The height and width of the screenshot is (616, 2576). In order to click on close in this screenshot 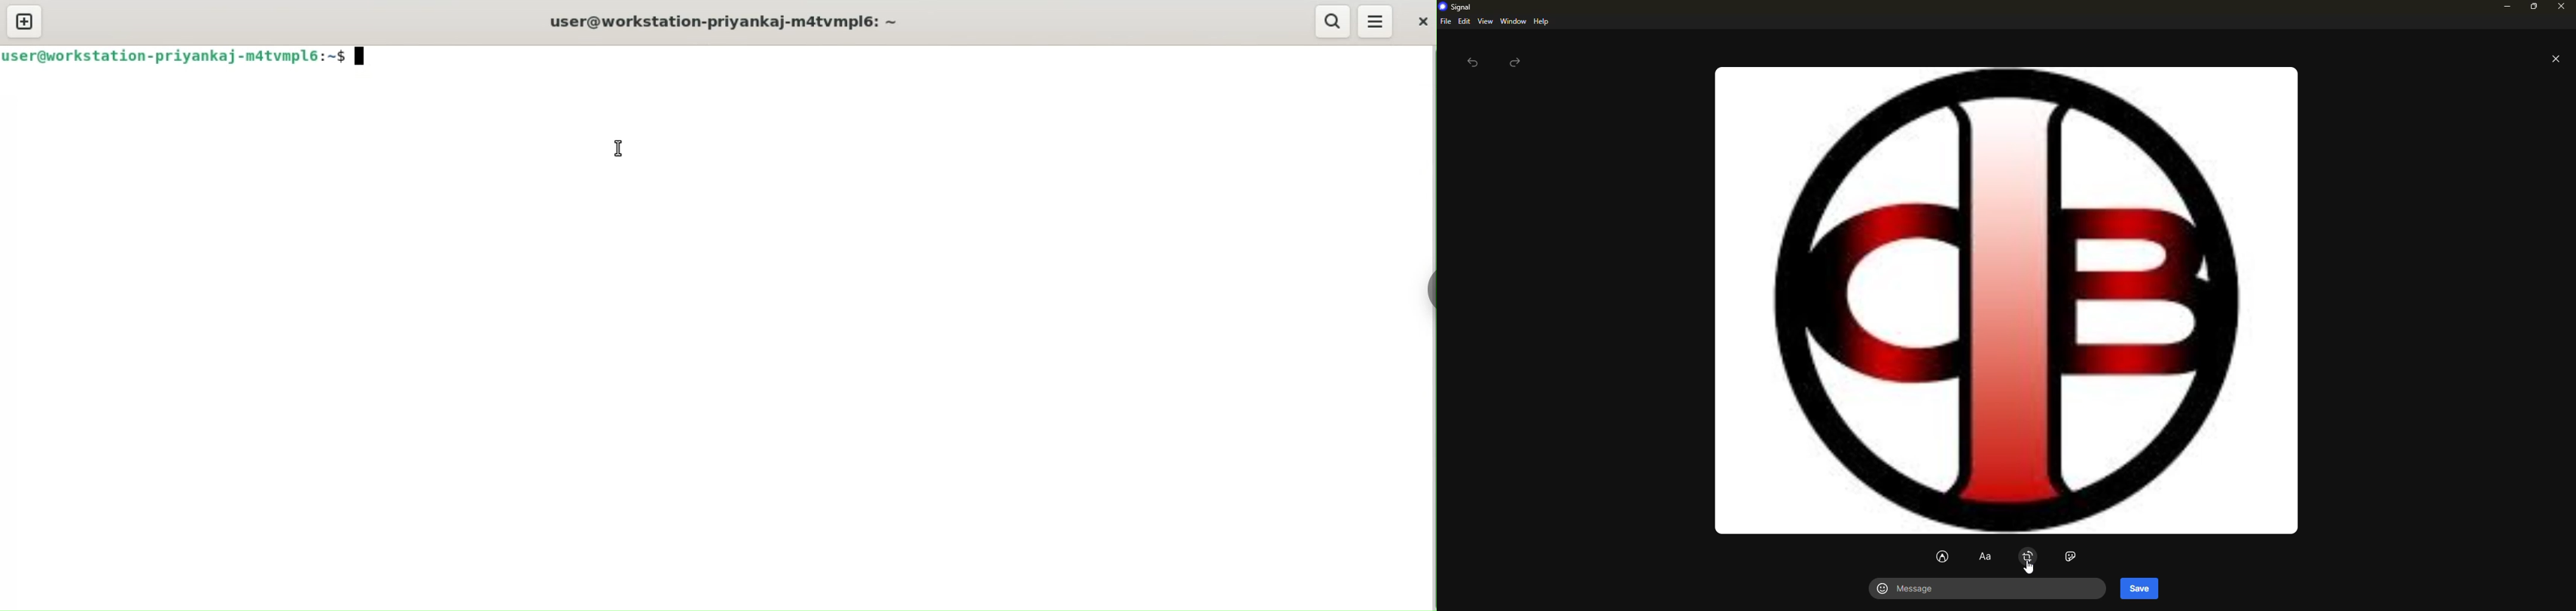, I will do `click(2562, 5)`.